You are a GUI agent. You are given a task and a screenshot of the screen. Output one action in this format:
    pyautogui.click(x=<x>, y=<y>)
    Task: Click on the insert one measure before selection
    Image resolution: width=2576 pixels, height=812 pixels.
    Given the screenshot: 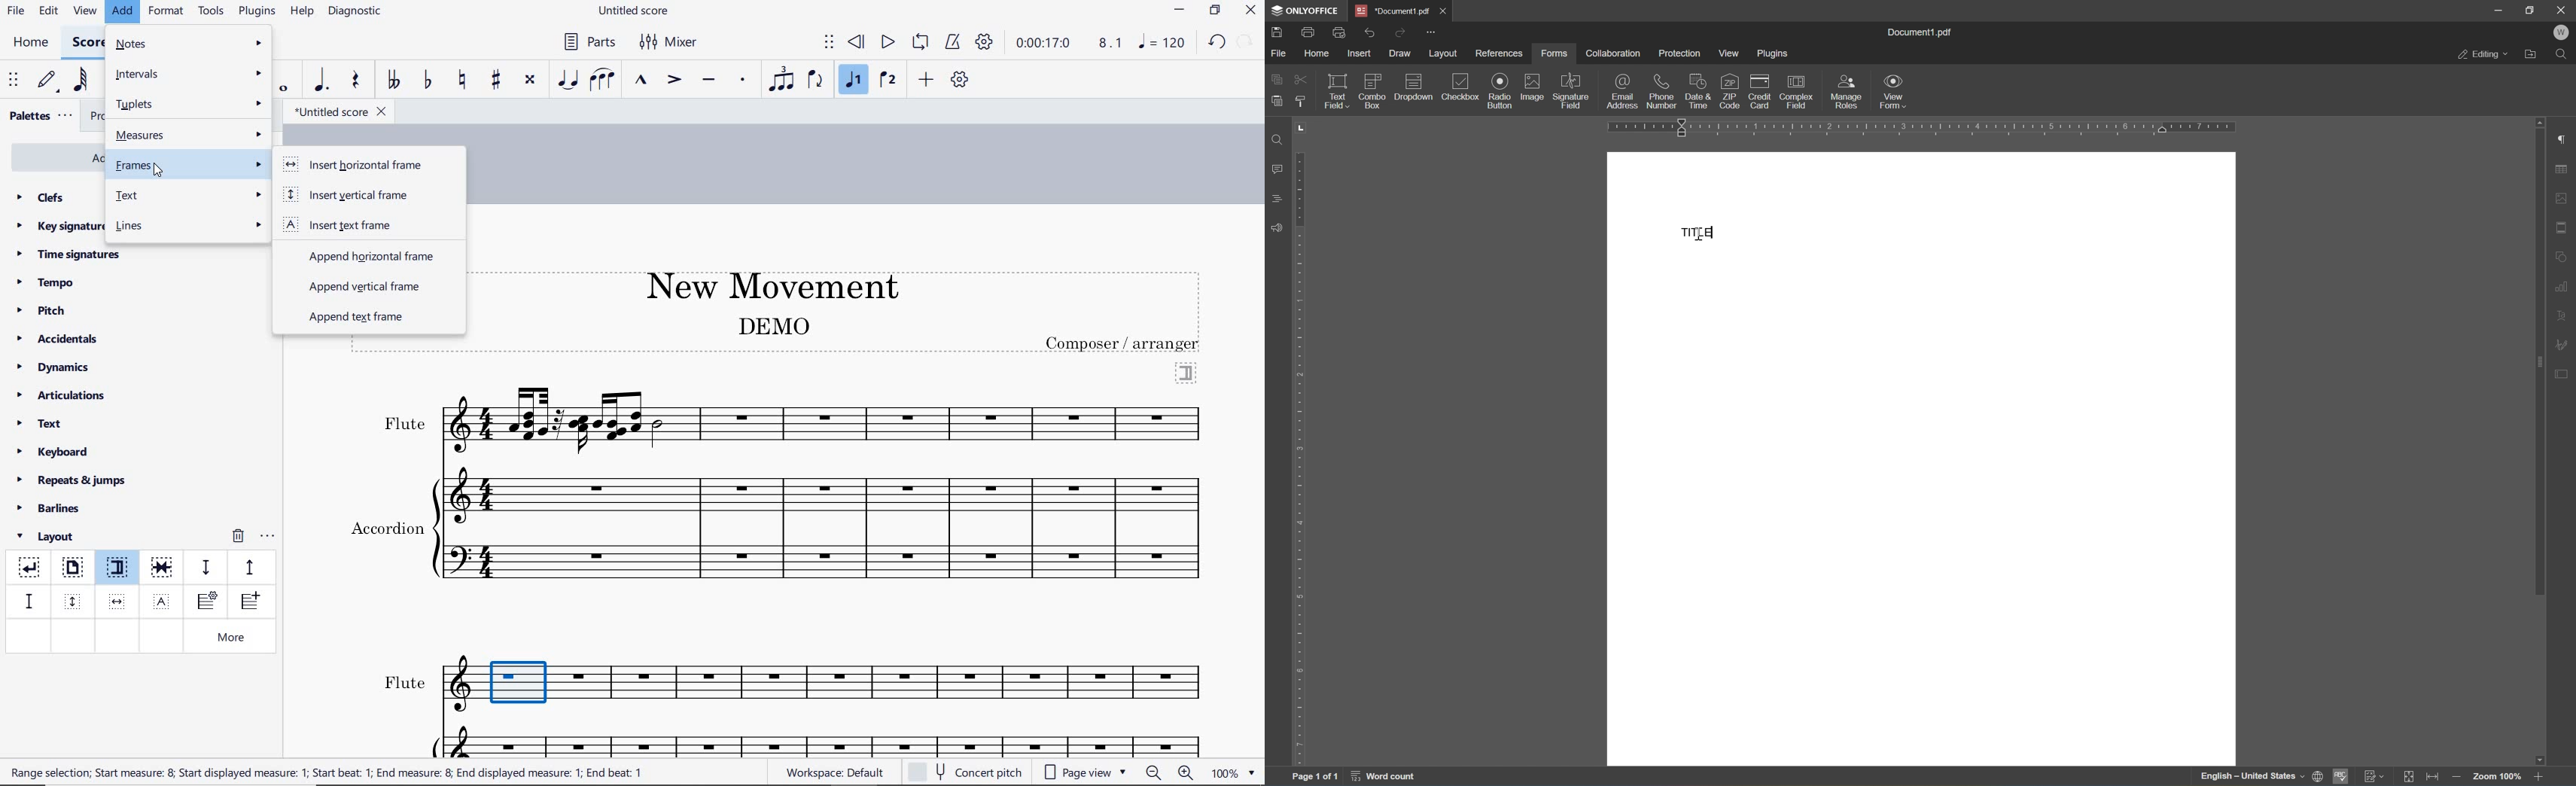 What is the action you would take?
    pyautogui.click(x=248, y=603)
    